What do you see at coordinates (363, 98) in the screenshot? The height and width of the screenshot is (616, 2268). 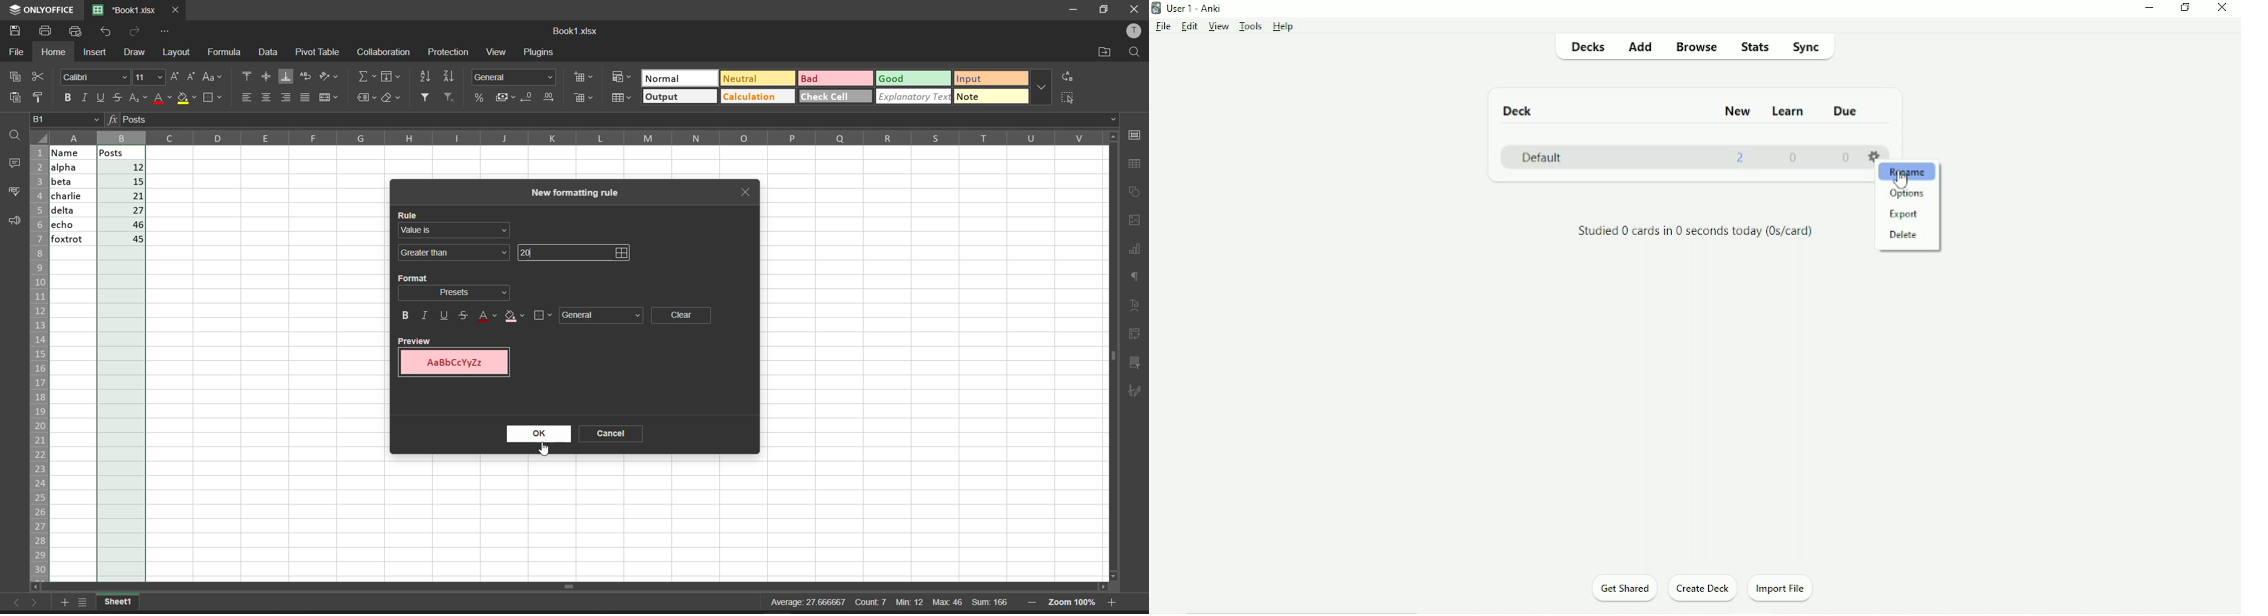 I see `named ranges` at bounding box center [363, 98].